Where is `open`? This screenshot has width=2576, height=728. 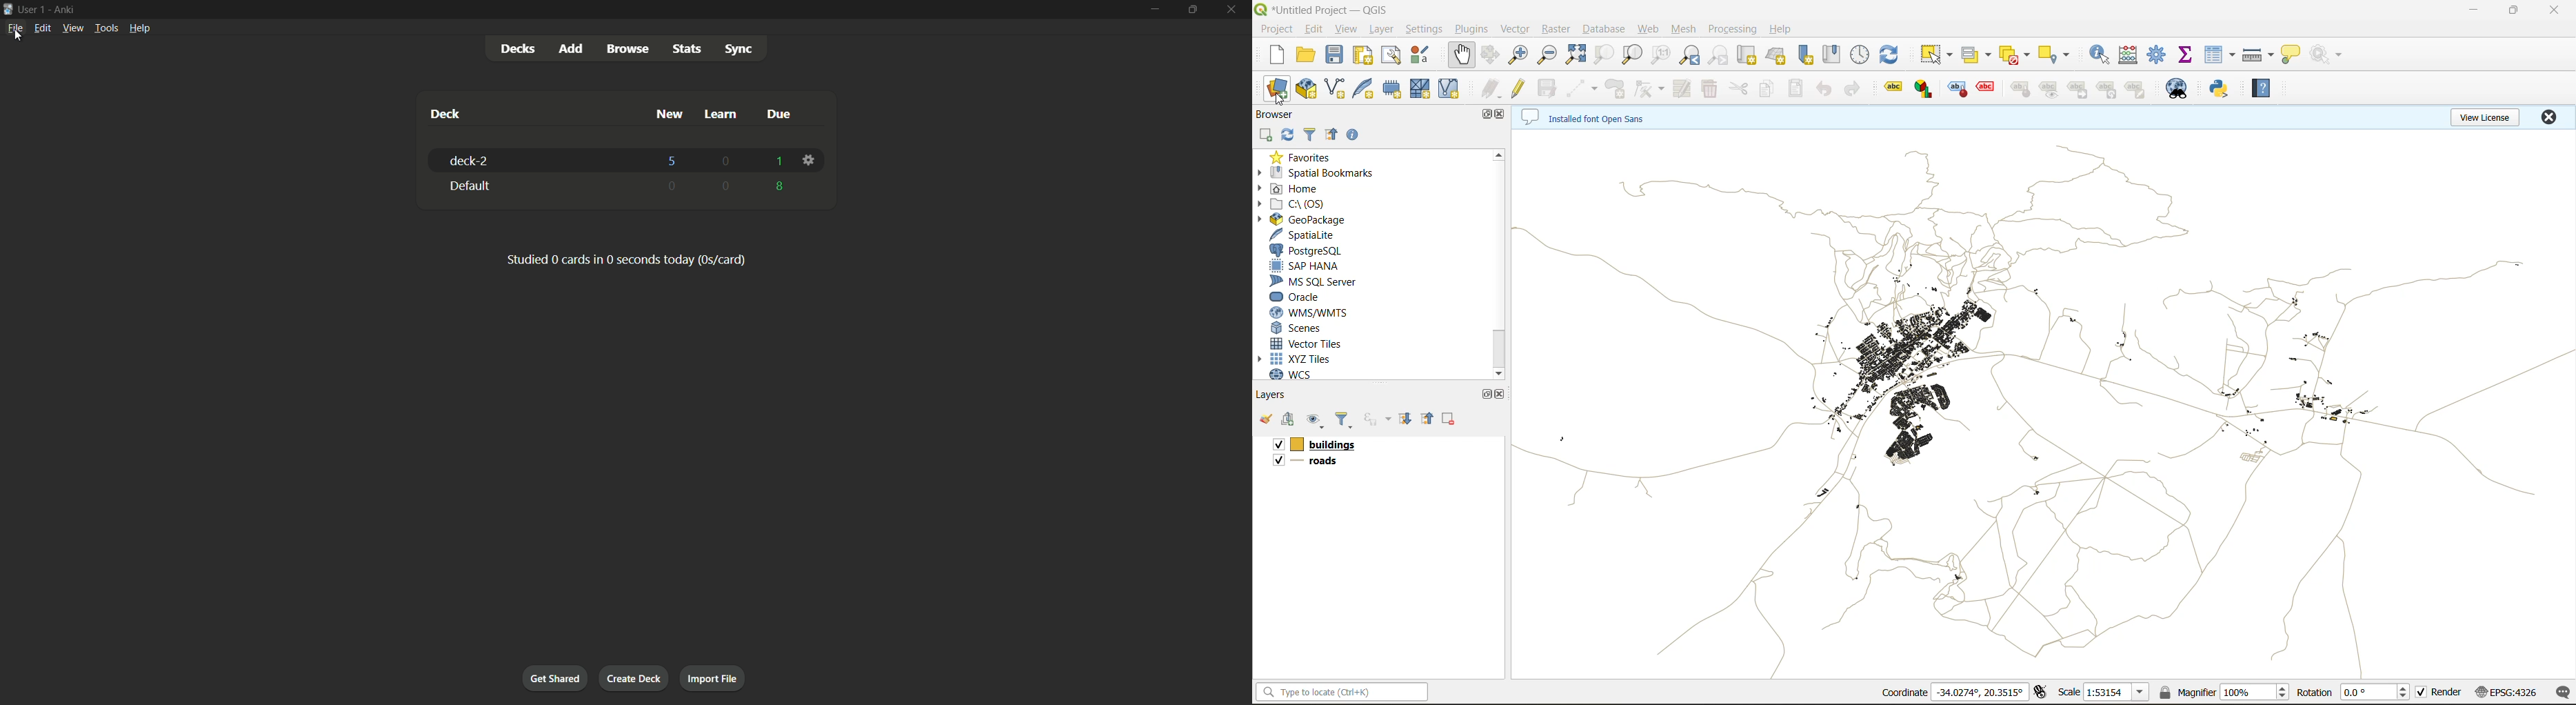
open is located at coordinates (1305, 55).